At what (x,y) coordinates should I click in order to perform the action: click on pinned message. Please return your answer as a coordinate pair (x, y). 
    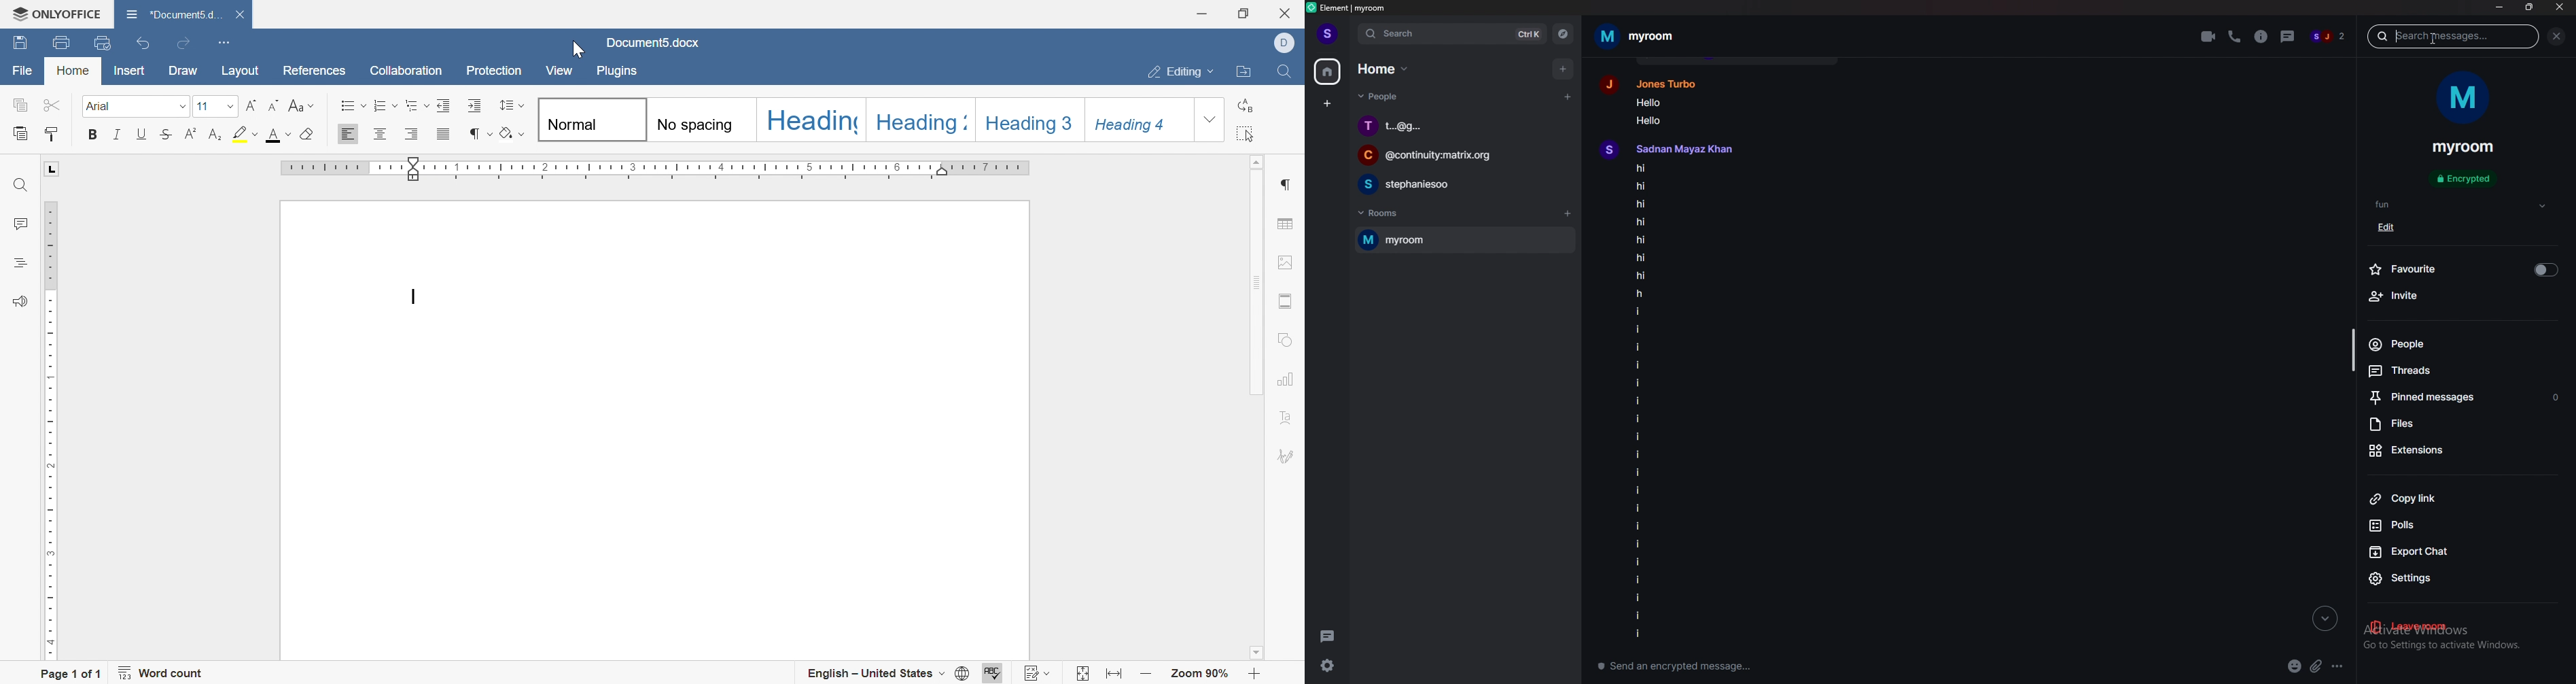
    Looking at the image, I should click on (2466, 399).